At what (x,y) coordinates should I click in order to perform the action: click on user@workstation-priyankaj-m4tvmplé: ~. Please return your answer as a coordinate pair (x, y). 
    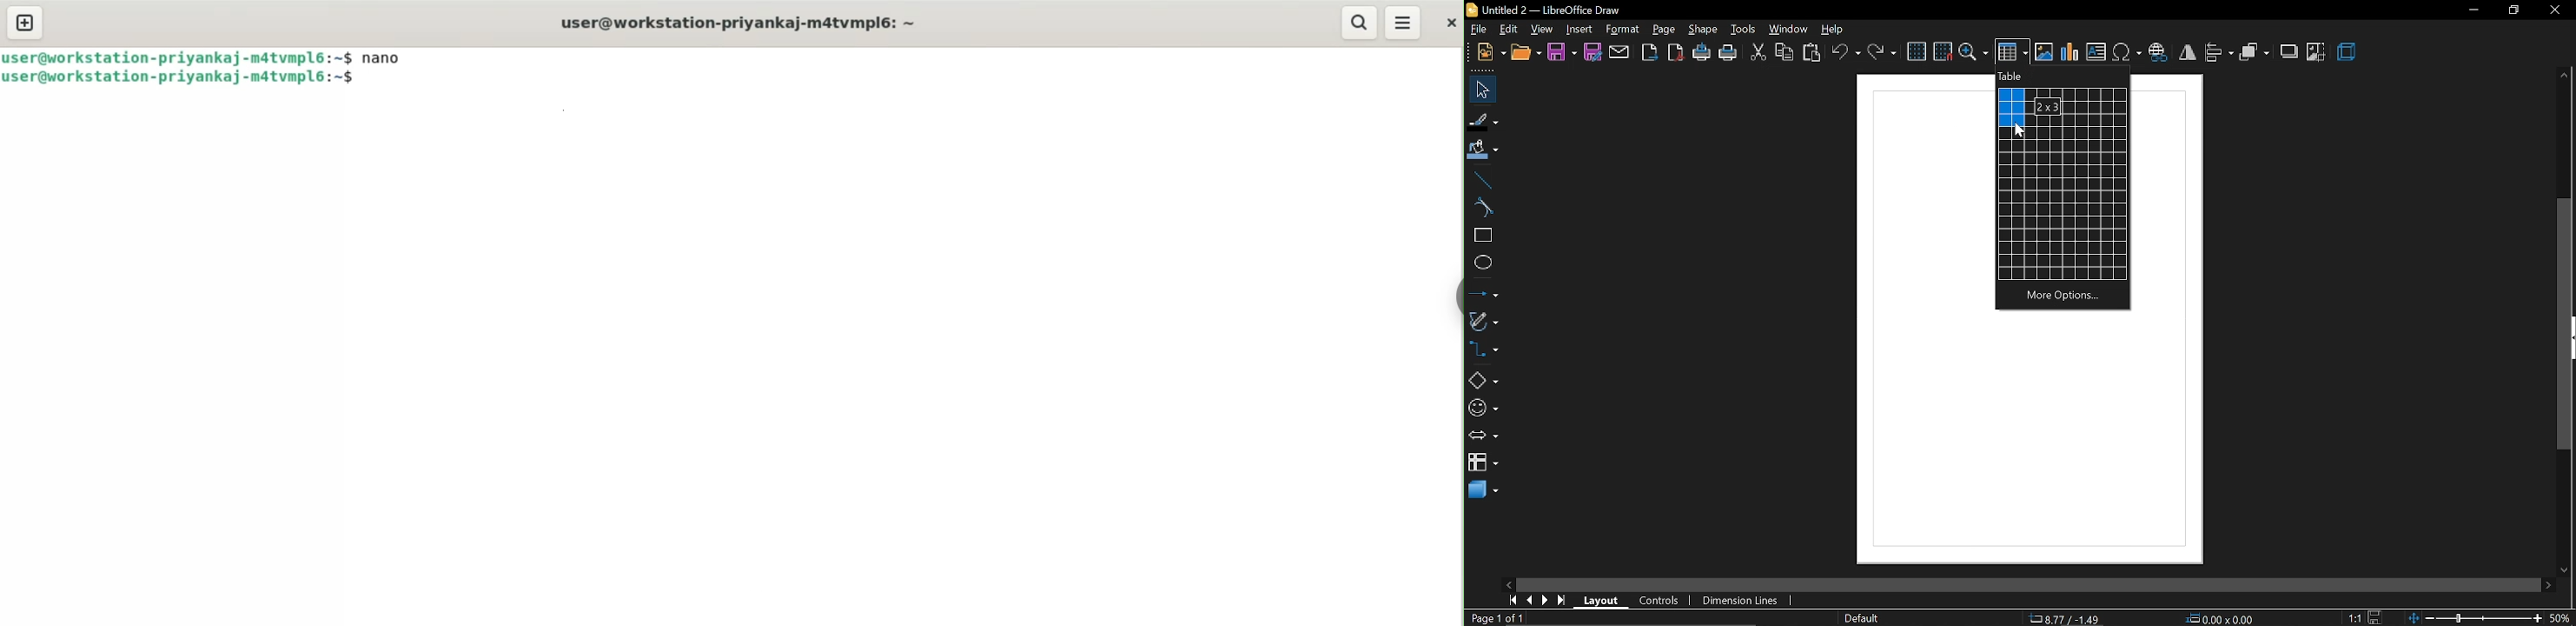
    Looking at the image, I should click on (735, 23).